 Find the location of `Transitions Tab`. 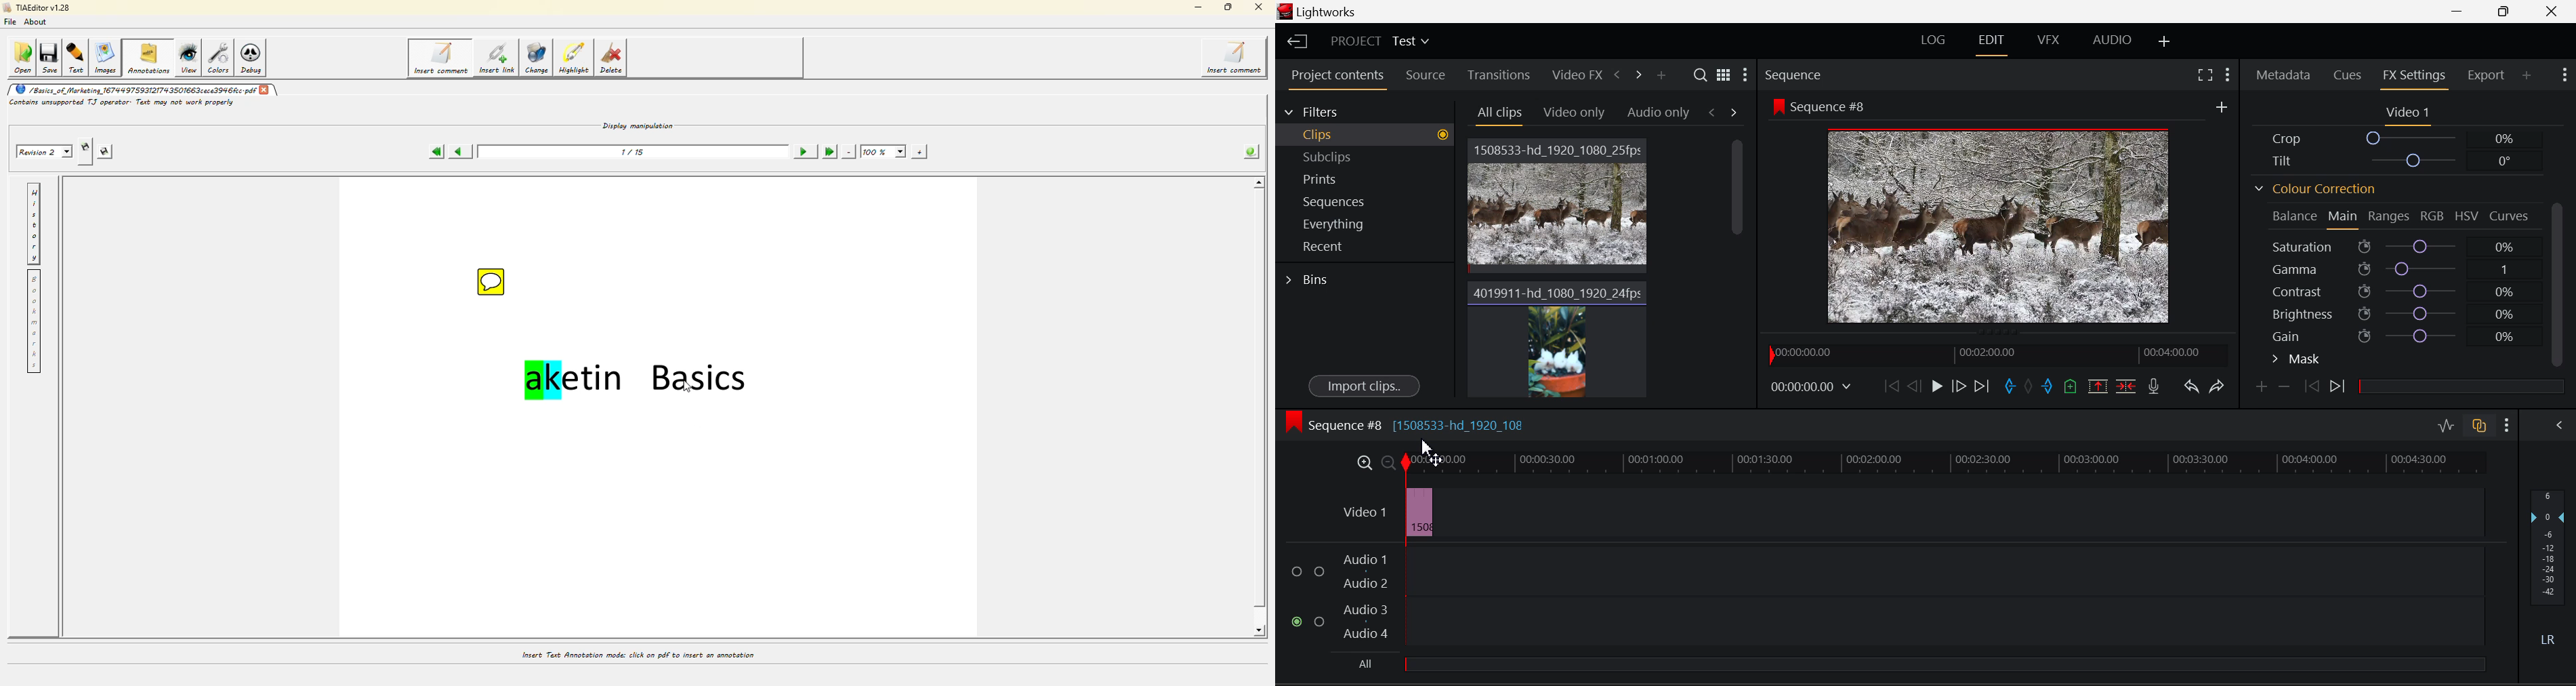

Transitions Tab is located at coordinates (1501, 75).